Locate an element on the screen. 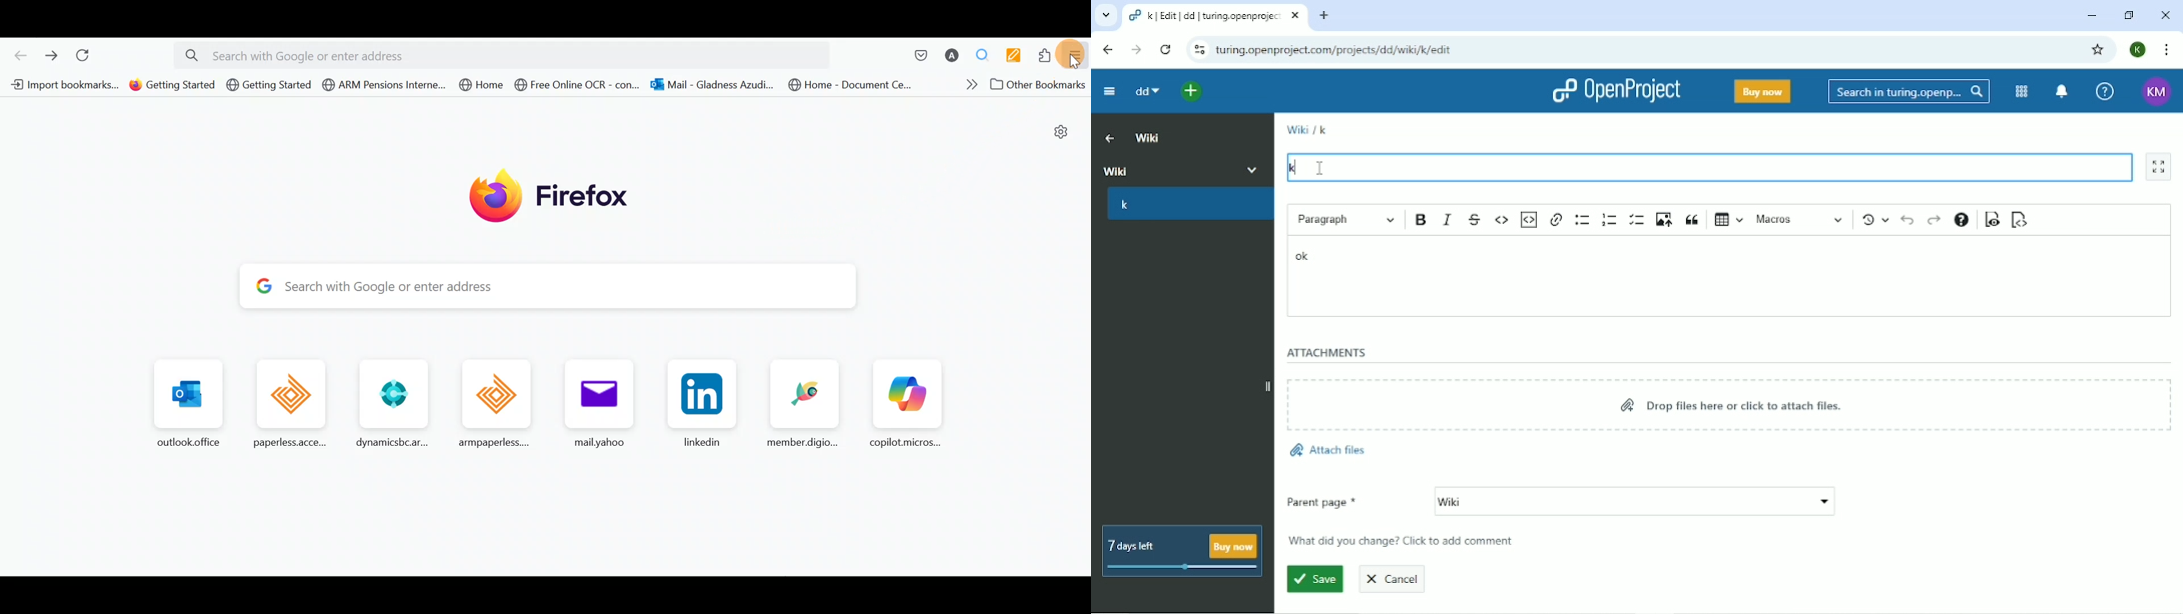  Upload image from computer is located at coordinates (1663, 220).